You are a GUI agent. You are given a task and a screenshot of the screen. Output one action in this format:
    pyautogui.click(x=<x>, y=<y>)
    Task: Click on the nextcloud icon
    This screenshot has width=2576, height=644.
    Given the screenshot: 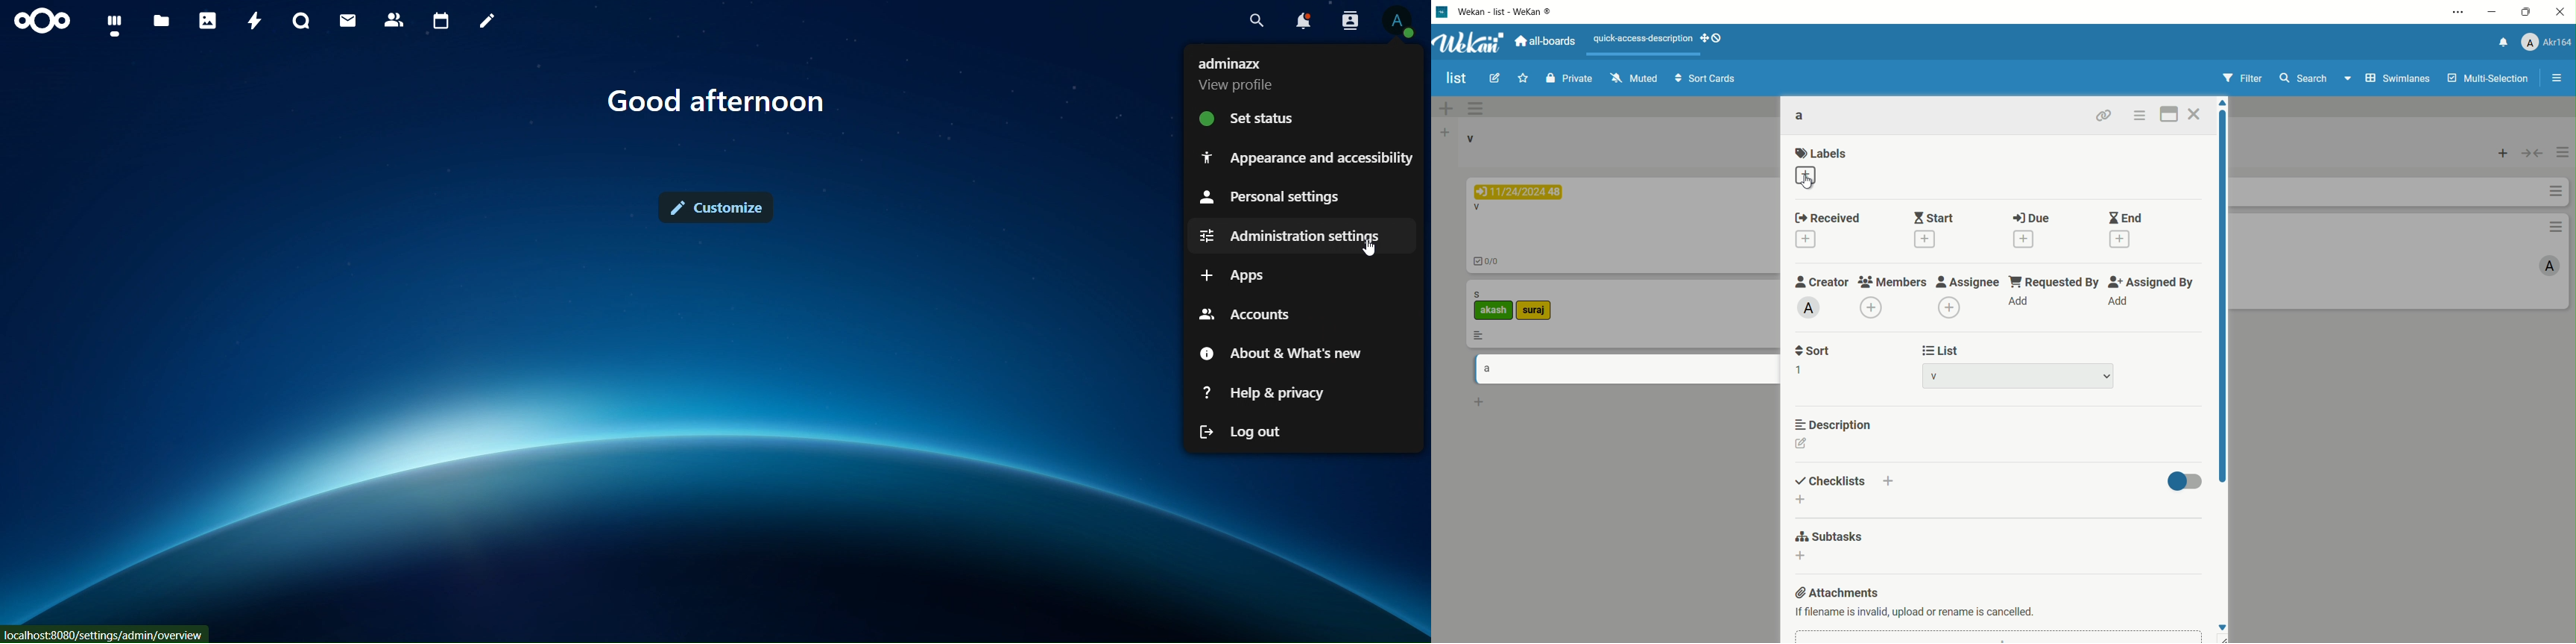 What is the action you would take?
    pyautogui.click(x=41, y=21)
    